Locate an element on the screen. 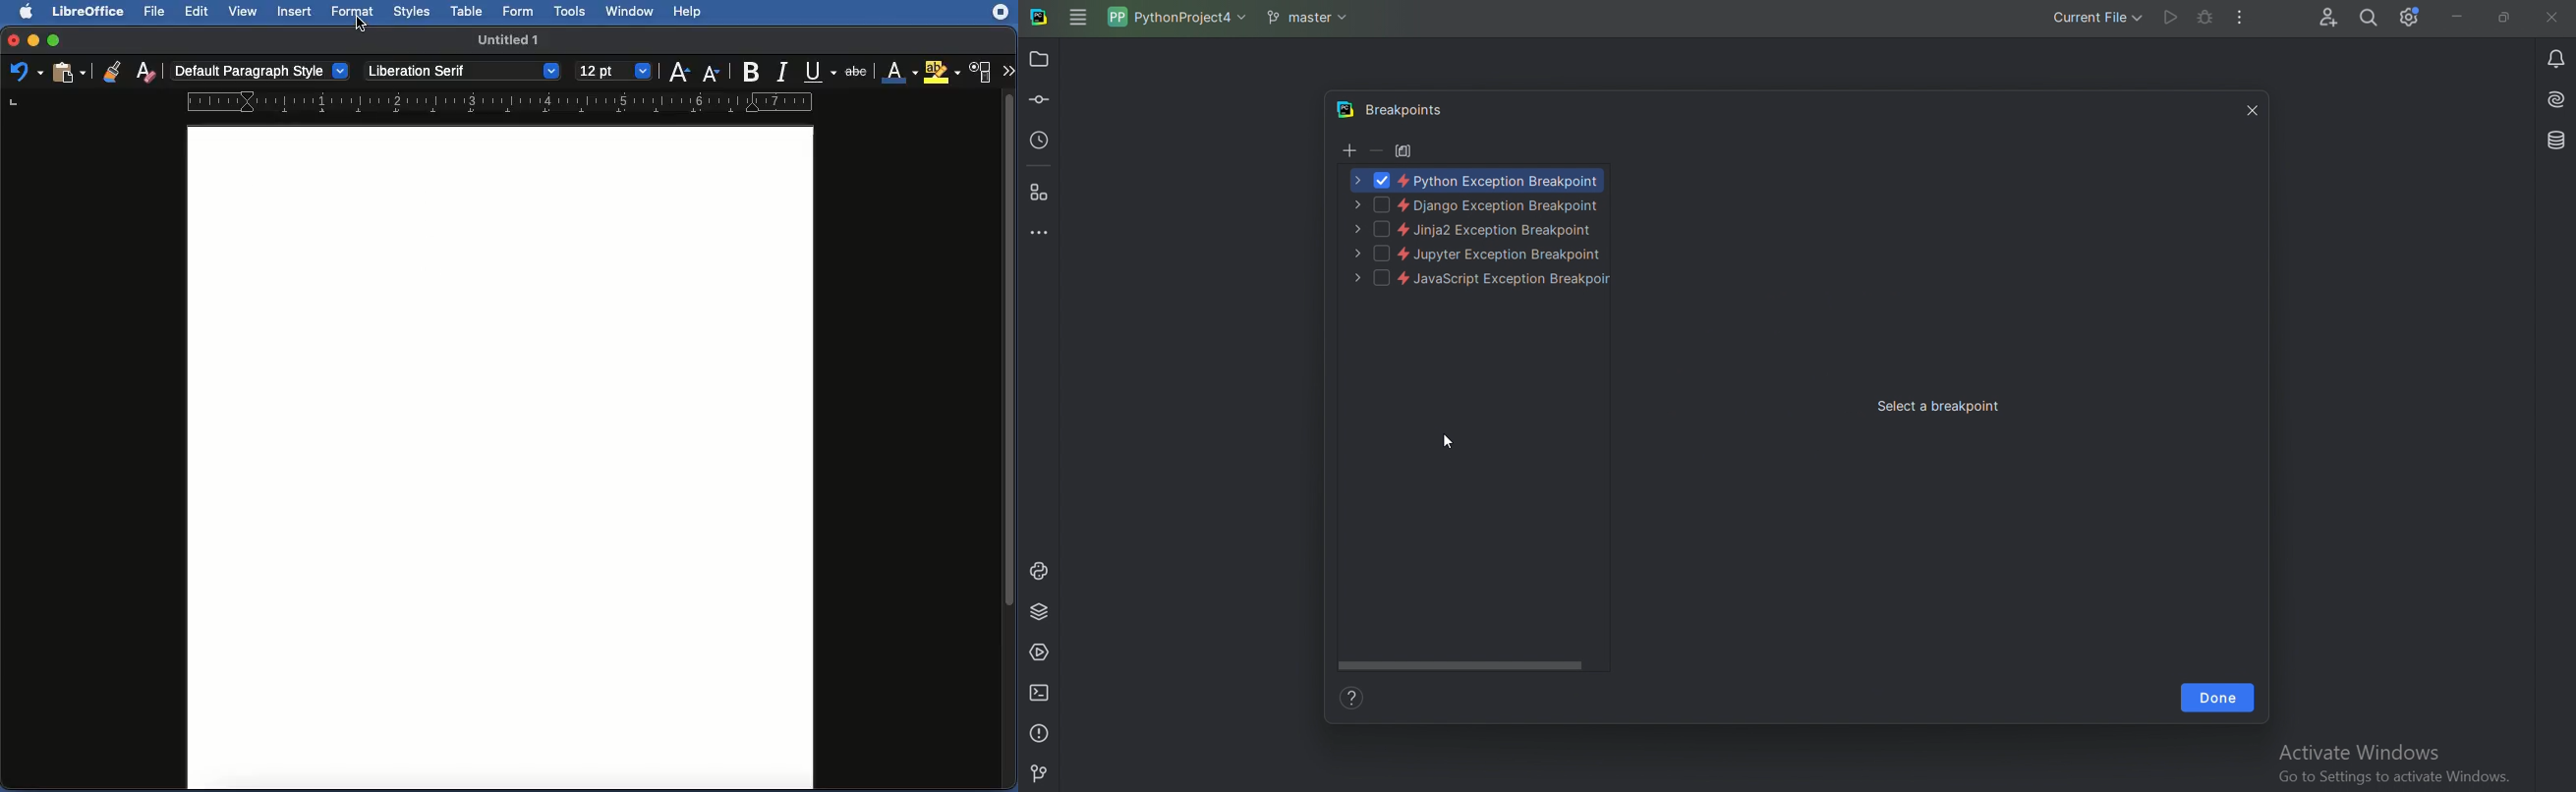 The height and width of the screenshot is (812, 2576). Strikethrough is located at coordinates (856, 68).